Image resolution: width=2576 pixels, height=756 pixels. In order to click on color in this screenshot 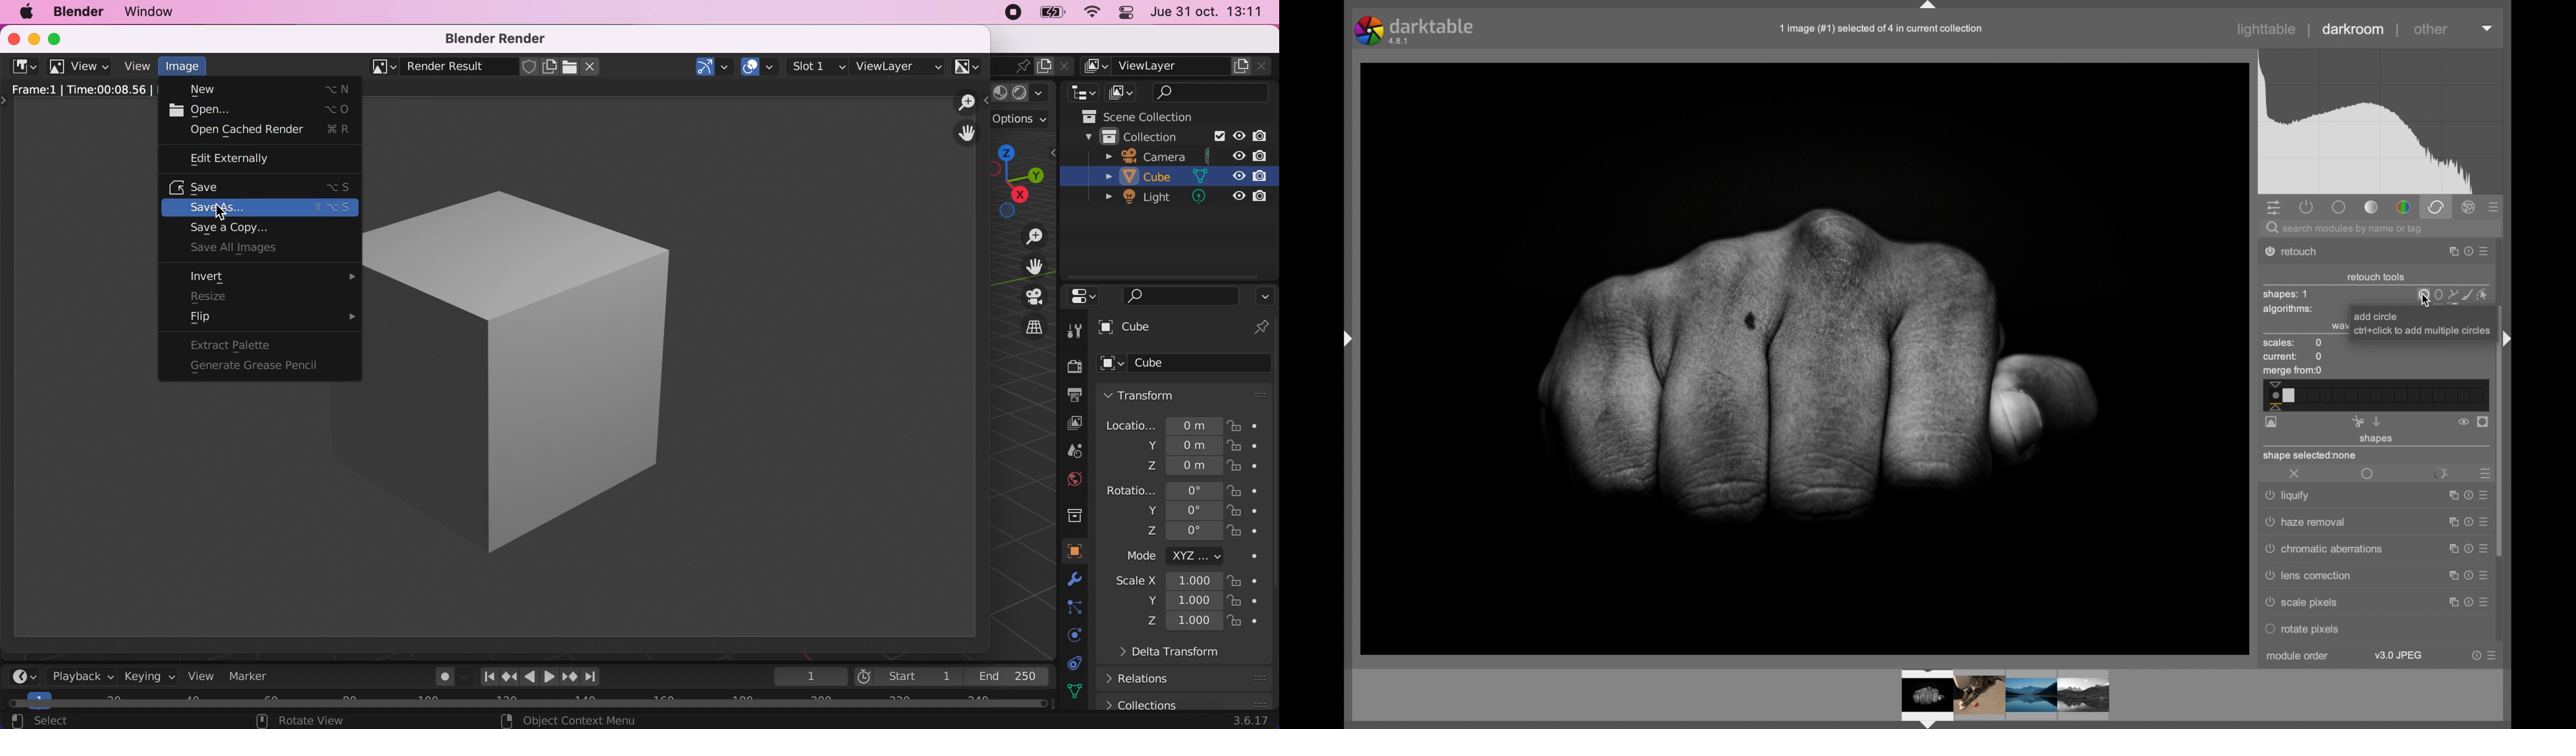, I will do `click(2403, 208)`.